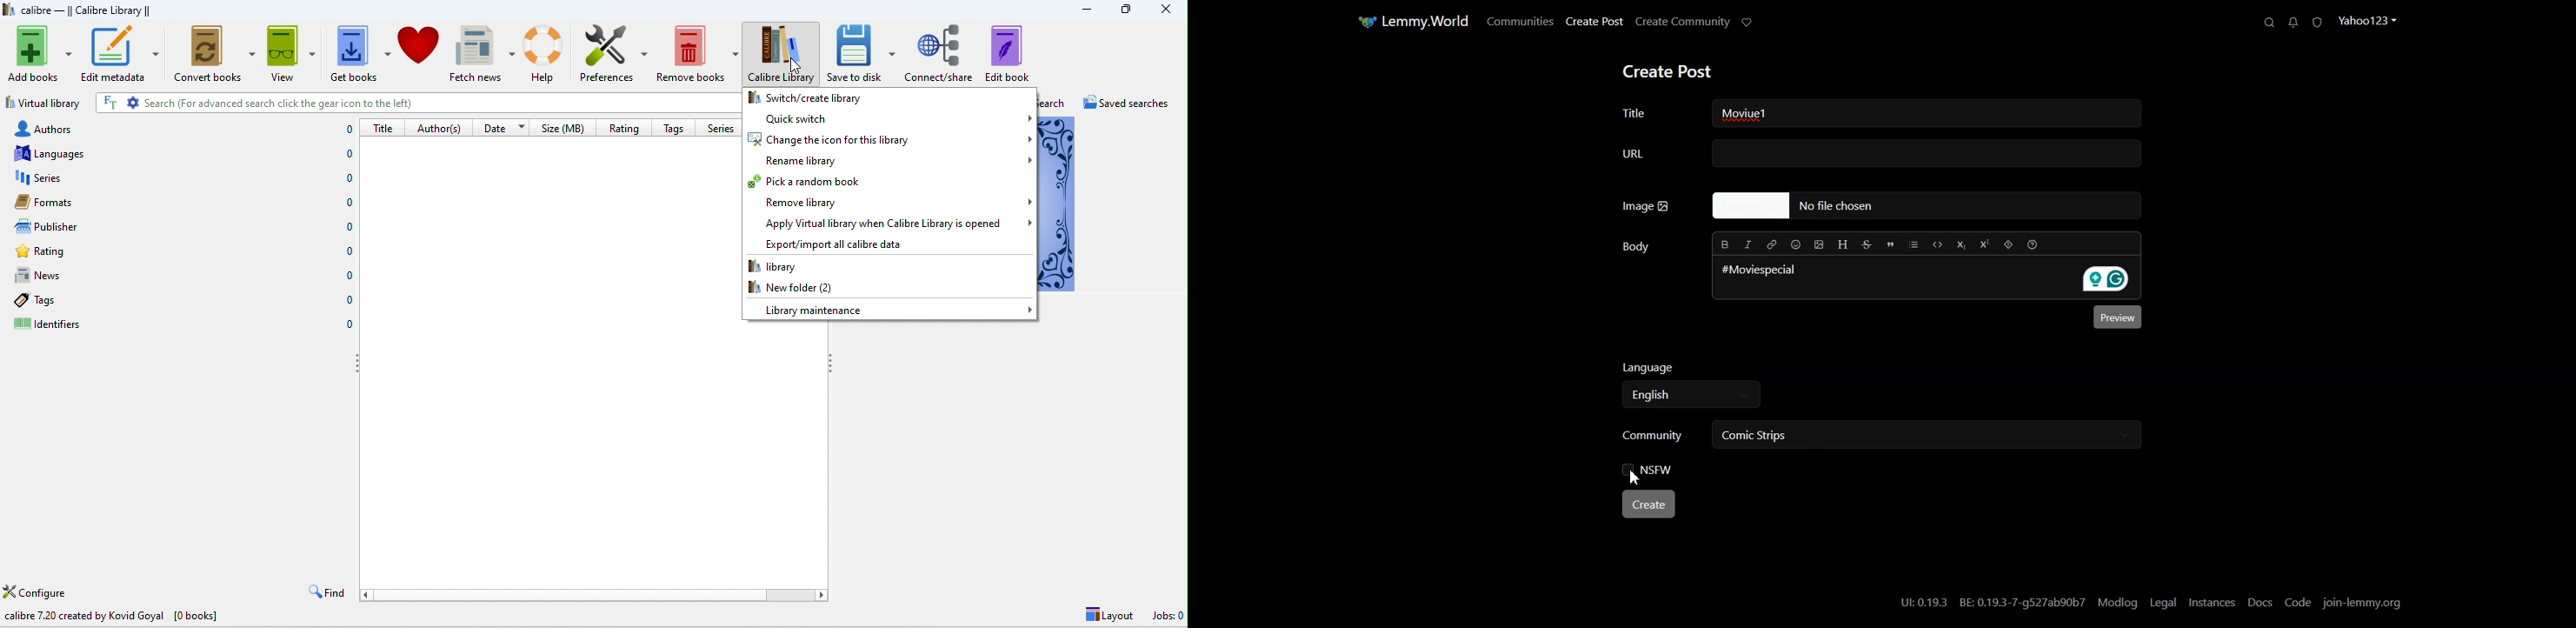 The image size is (2576, 644). What do you see at coordinates (1651, 111) in the screenshot?
I see `Title` at bounding box center [1651, 111].